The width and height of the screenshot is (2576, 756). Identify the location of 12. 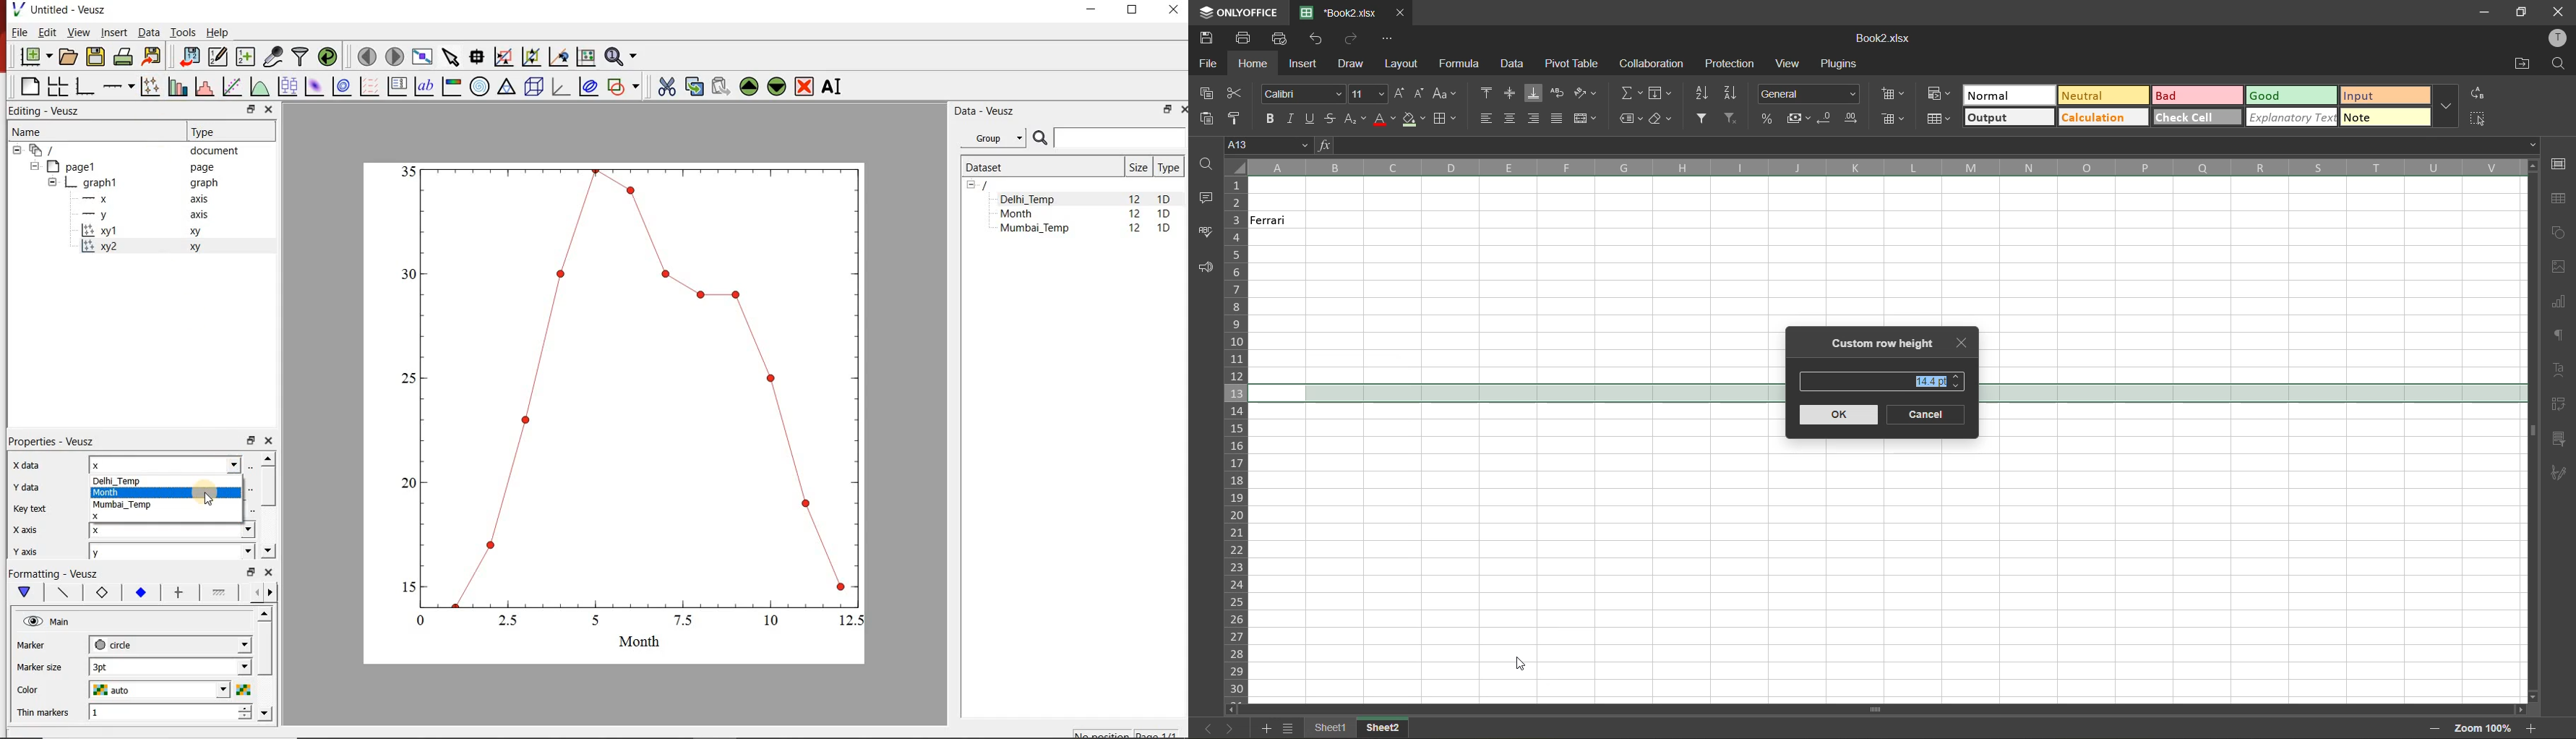
(1136, 230).